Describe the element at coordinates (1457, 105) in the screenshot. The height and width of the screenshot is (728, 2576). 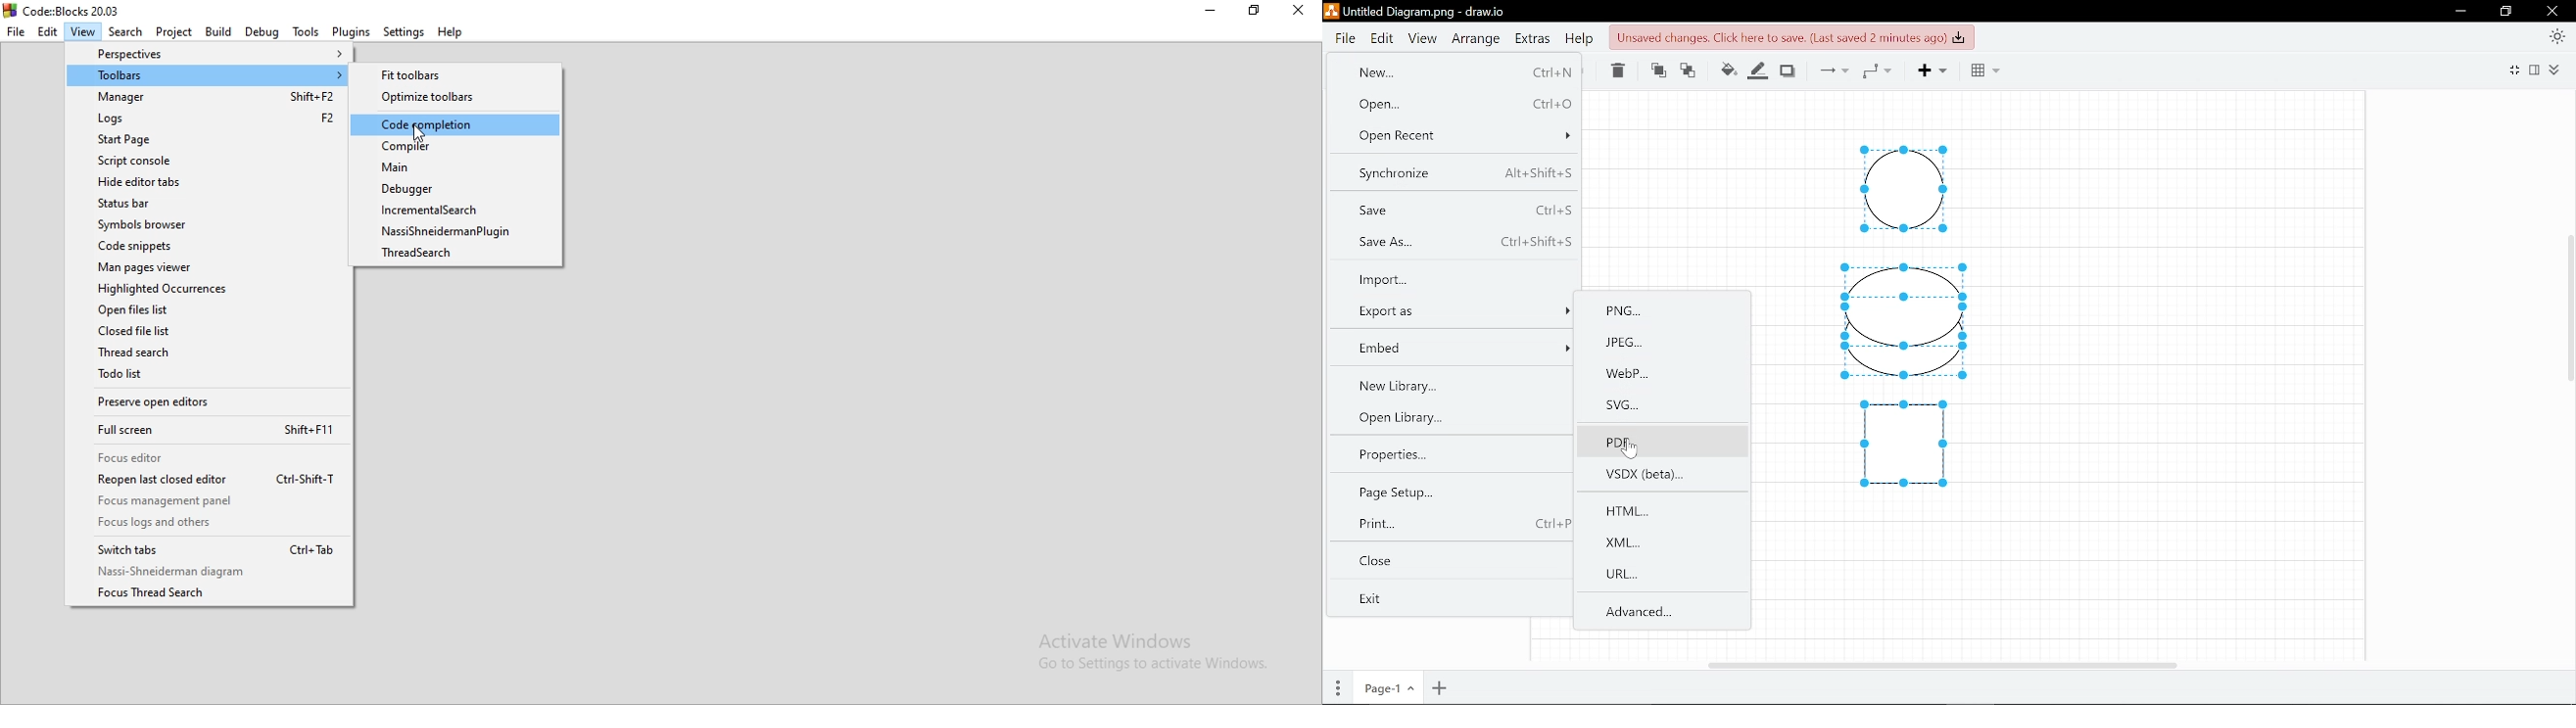
I see `Open` at that location.